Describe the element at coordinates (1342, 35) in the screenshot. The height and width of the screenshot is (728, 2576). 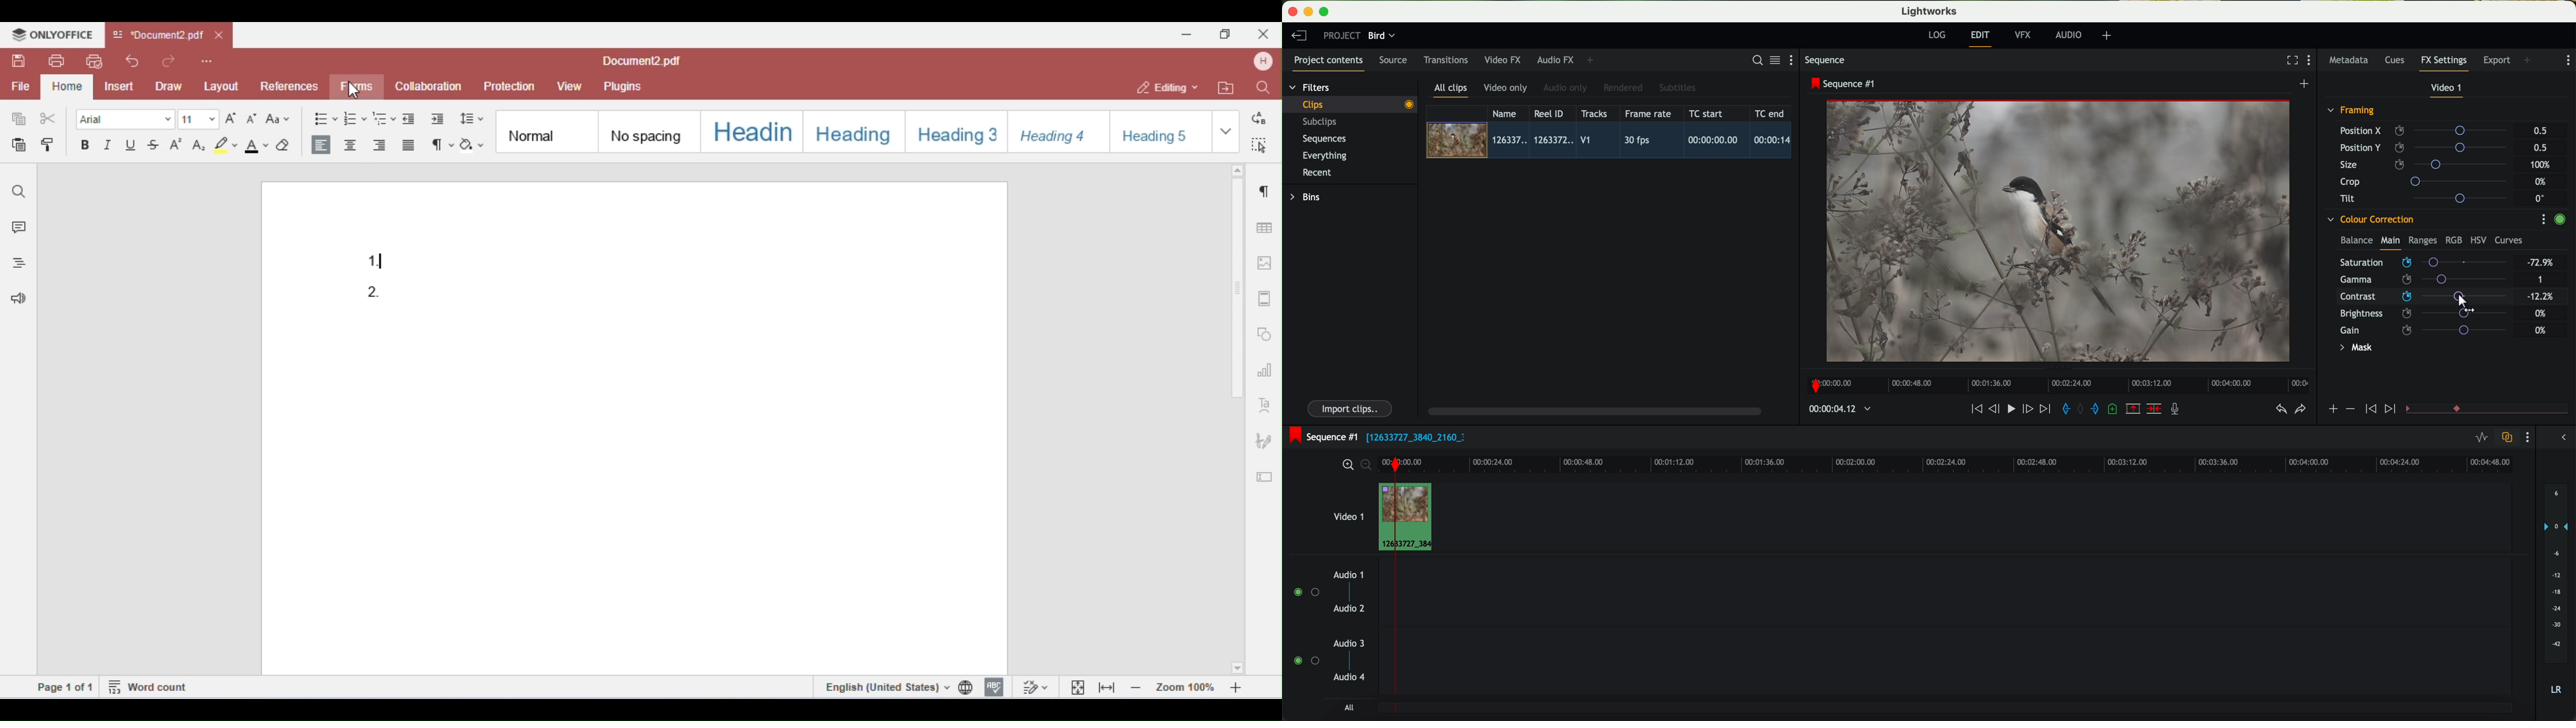
I see `project` at that location.